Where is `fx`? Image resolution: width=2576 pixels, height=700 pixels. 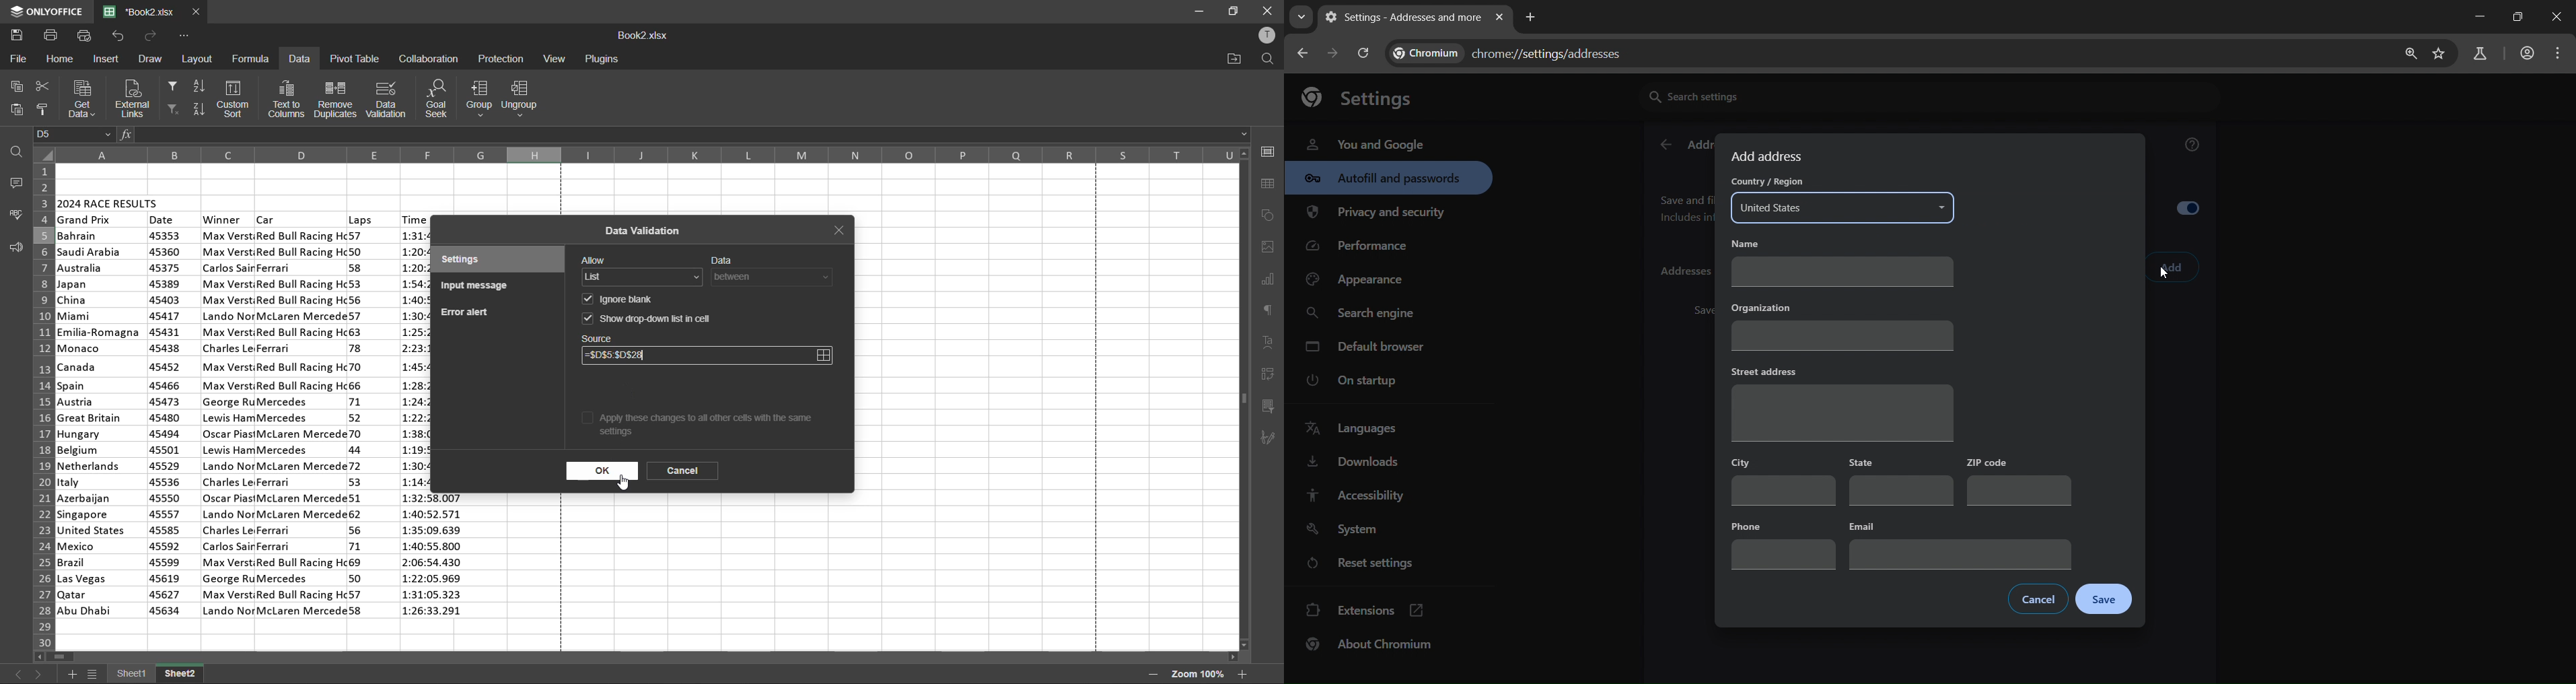 fx is located at coordinates (128, 137).